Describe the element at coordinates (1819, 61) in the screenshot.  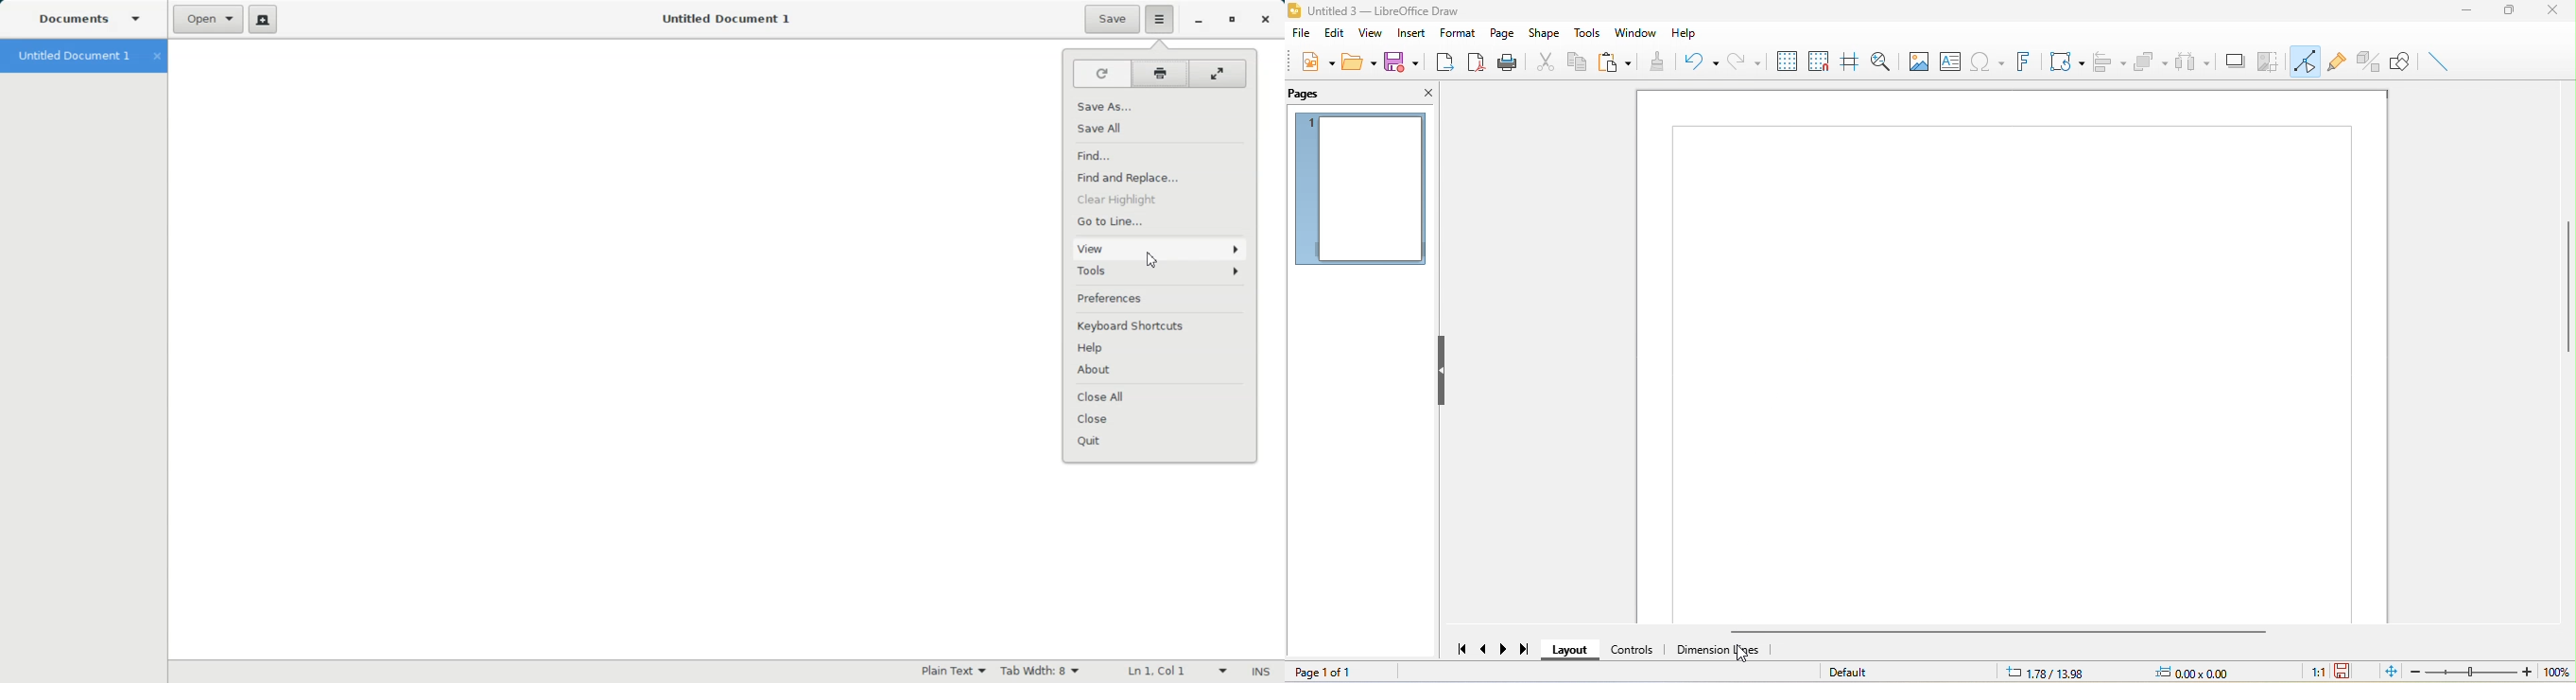
I see `snap to grid` at that location.